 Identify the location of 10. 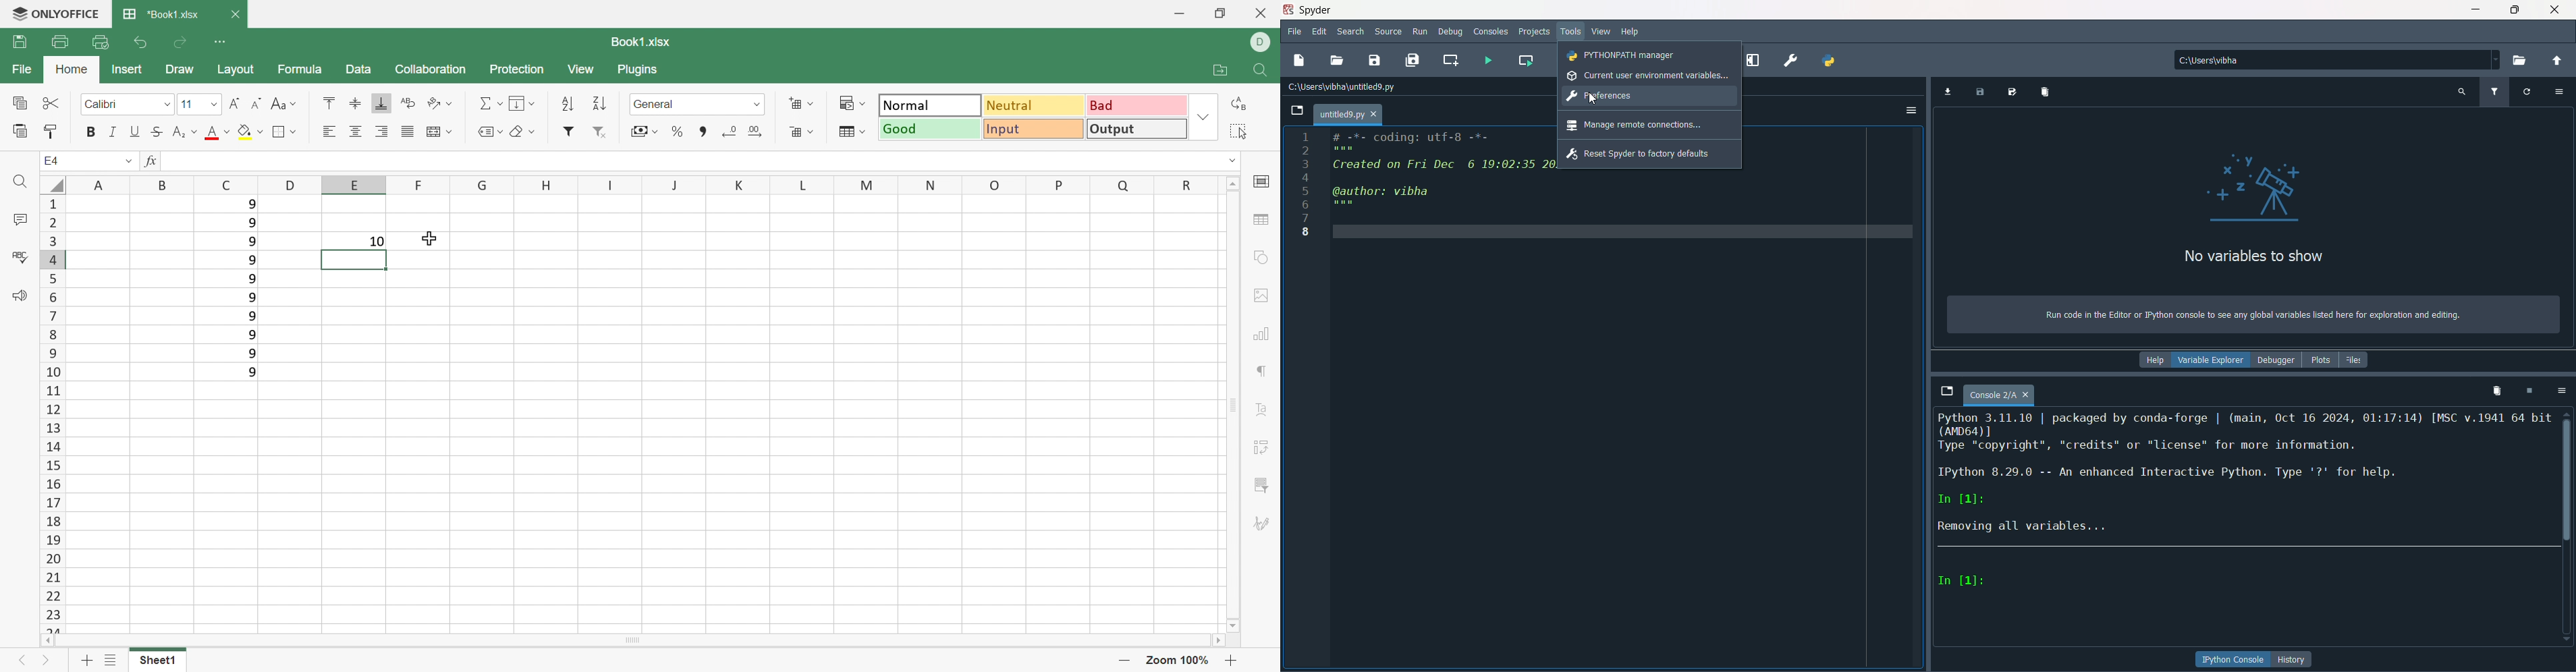
(373, 241).